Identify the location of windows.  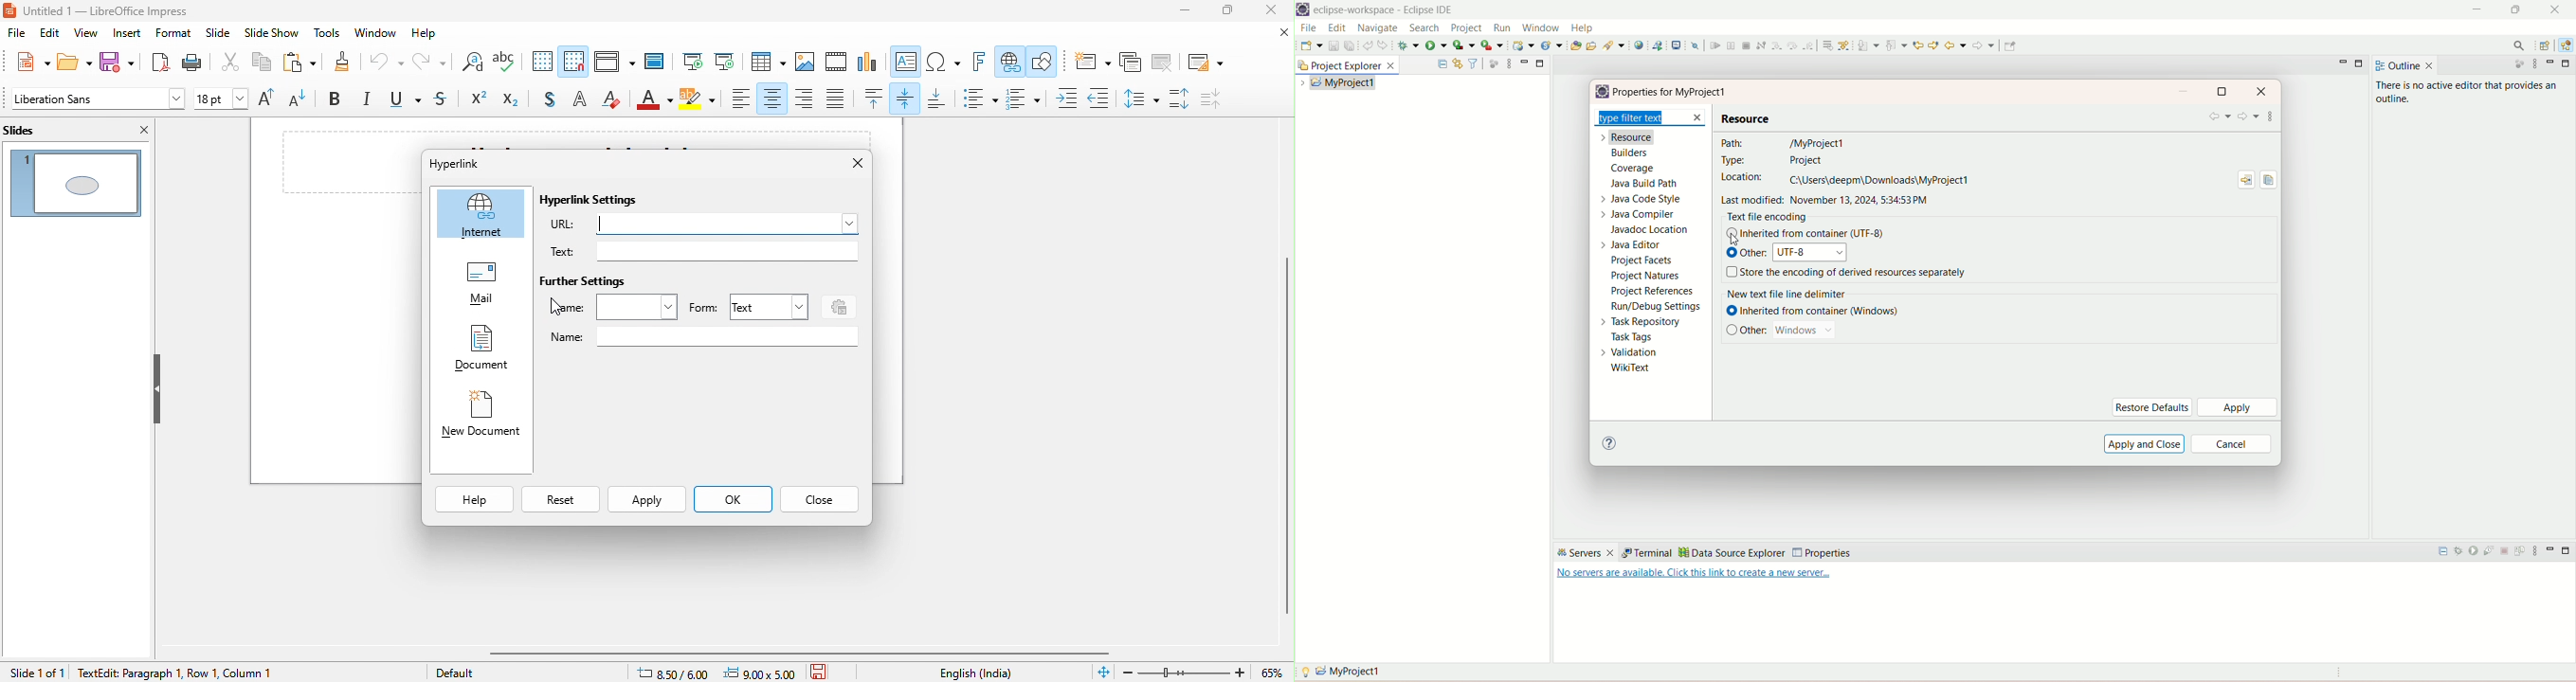
(1804, 331).